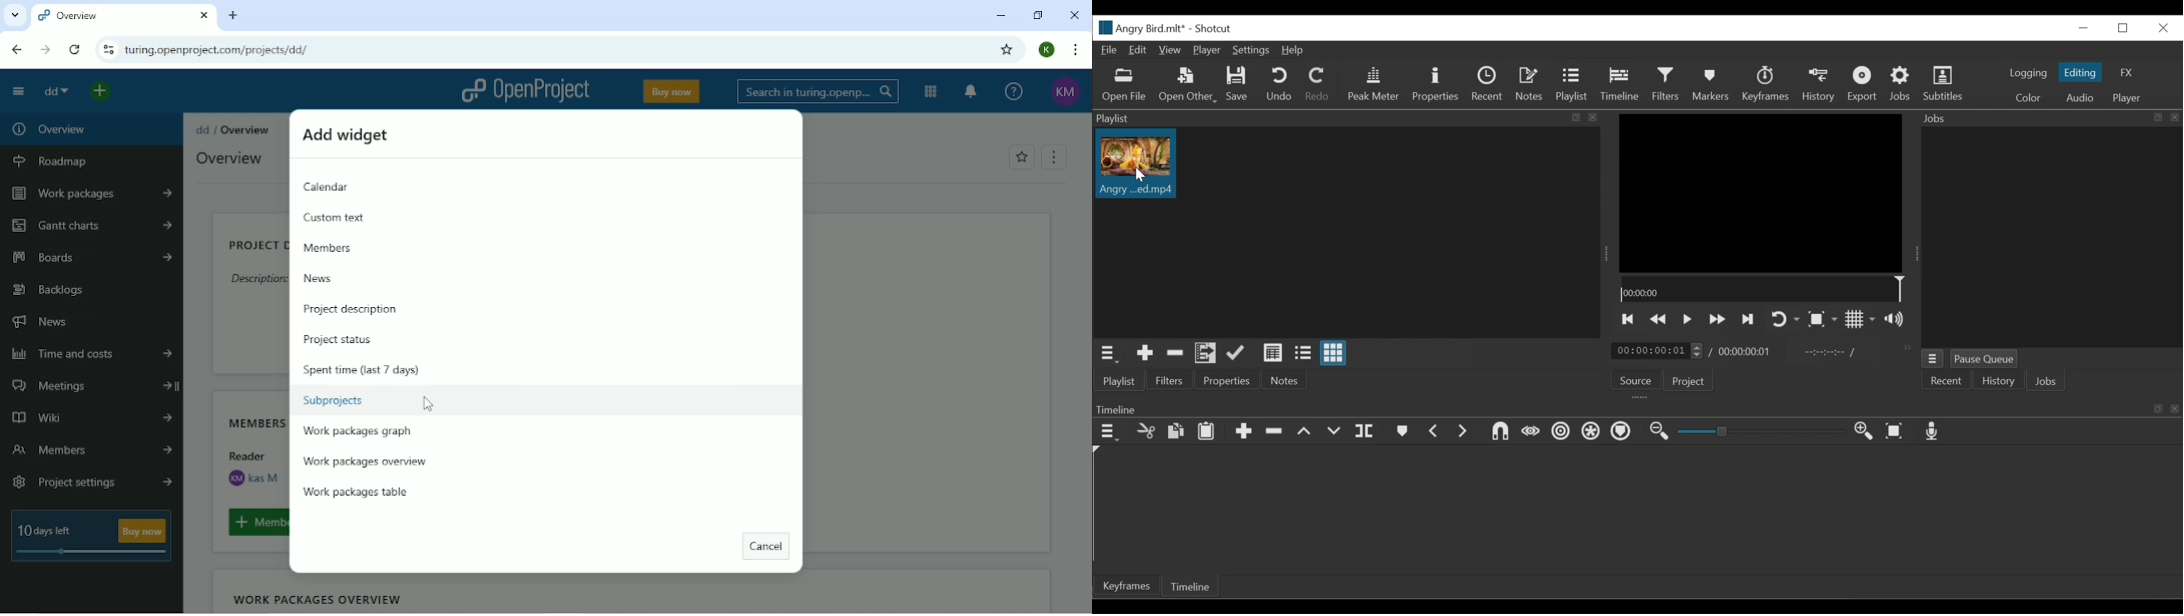  I want to click on Show volume control, so click(1896, 320).